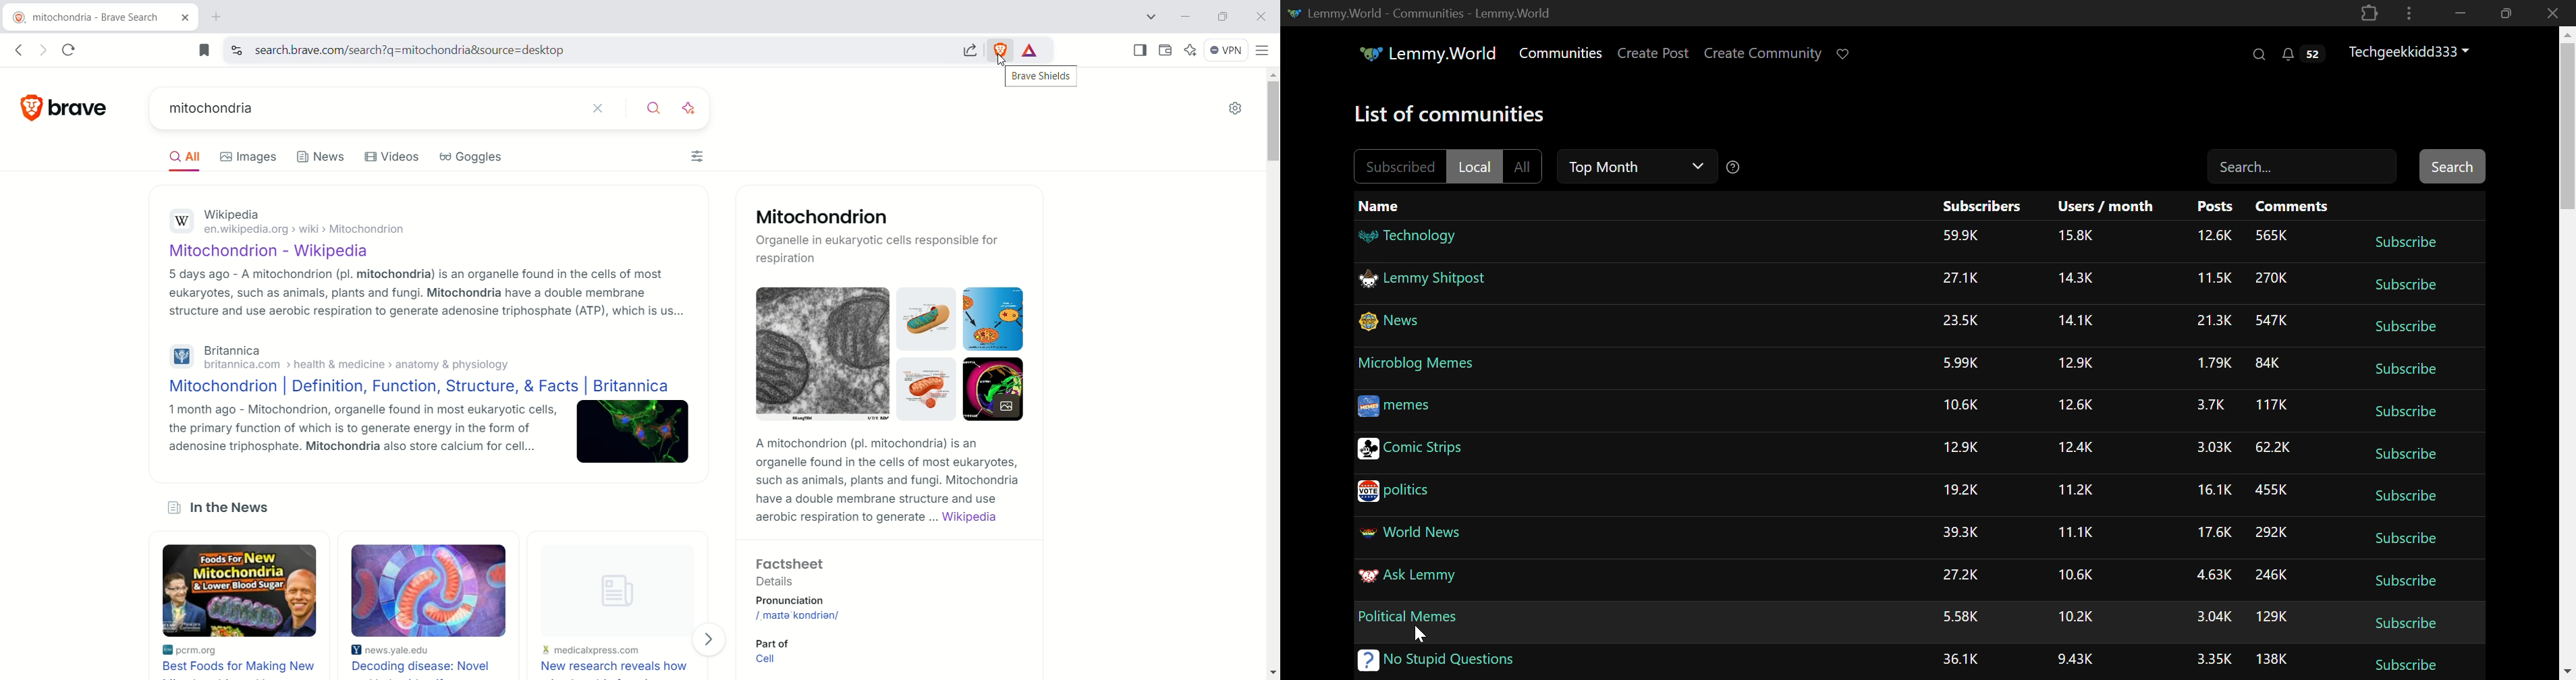  Describe the element at coordinates (2075, 660) in the screenshot. I see `Amount` at that location.